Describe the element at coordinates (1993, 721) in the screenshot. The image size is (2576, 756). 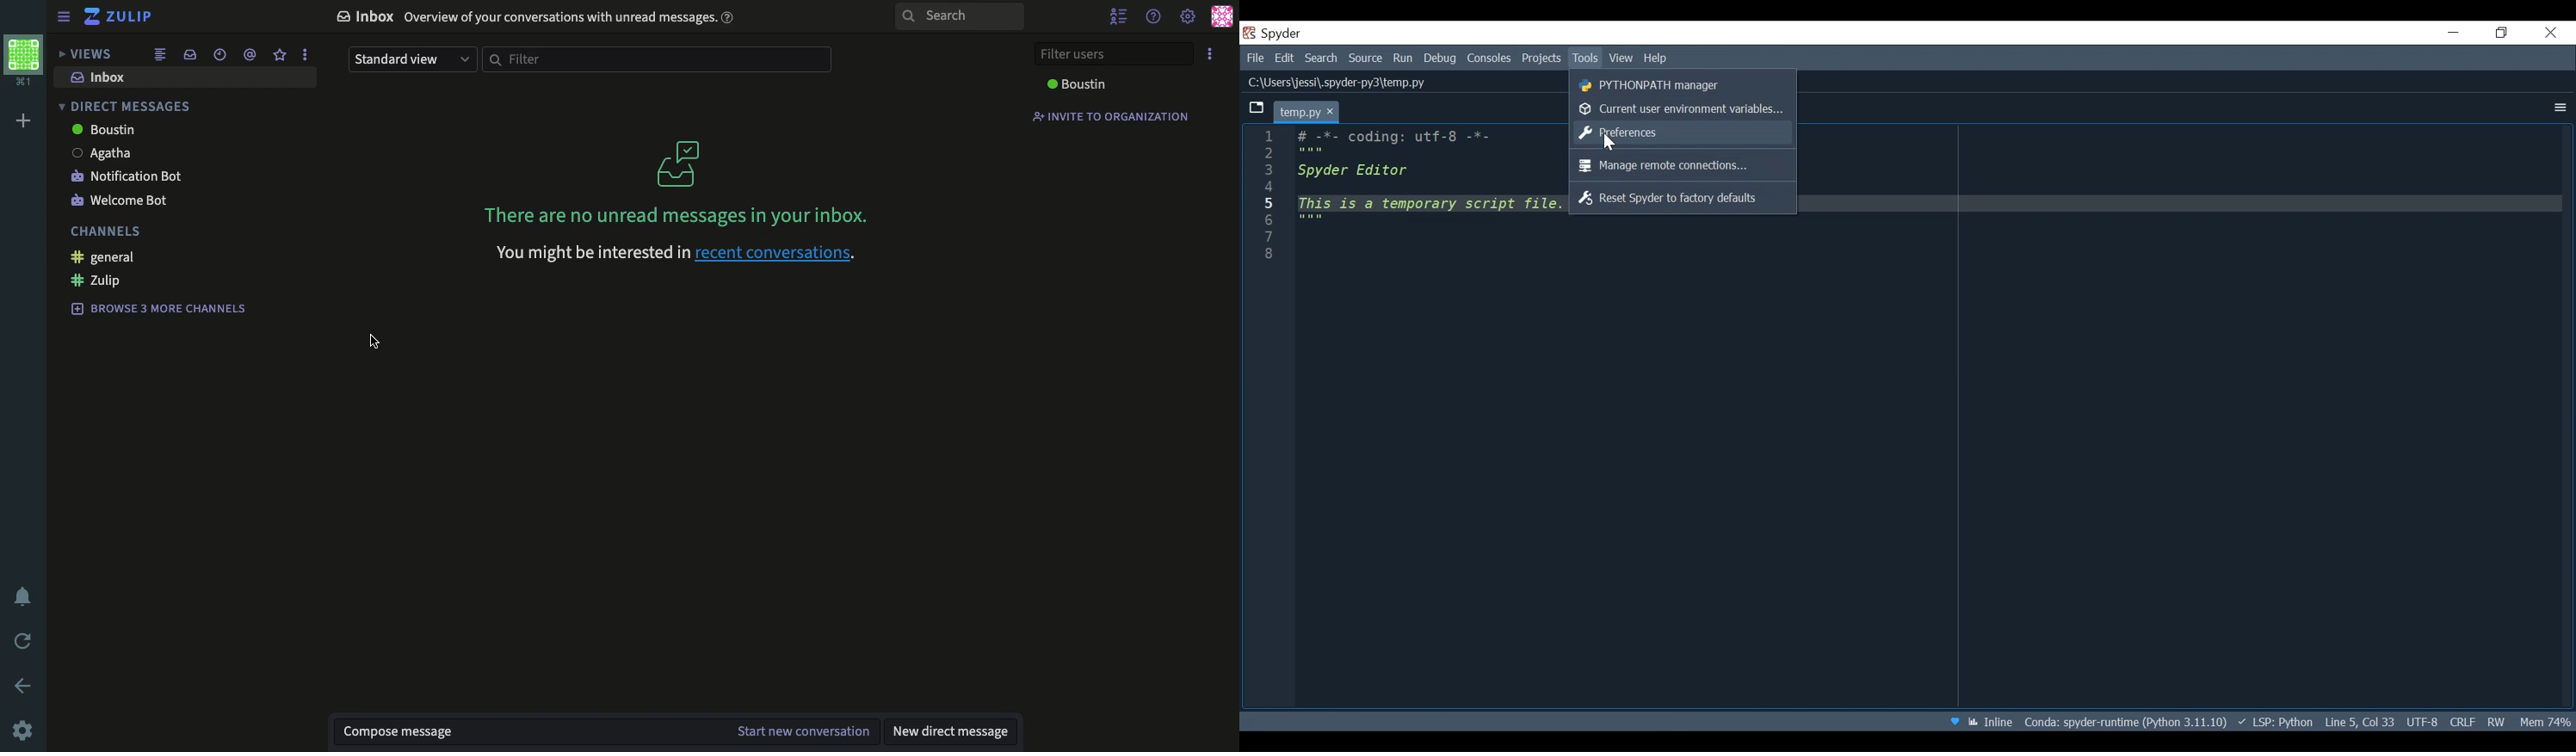
I see `Toggle between inline and interactive Matplotlib plotting` at that location.